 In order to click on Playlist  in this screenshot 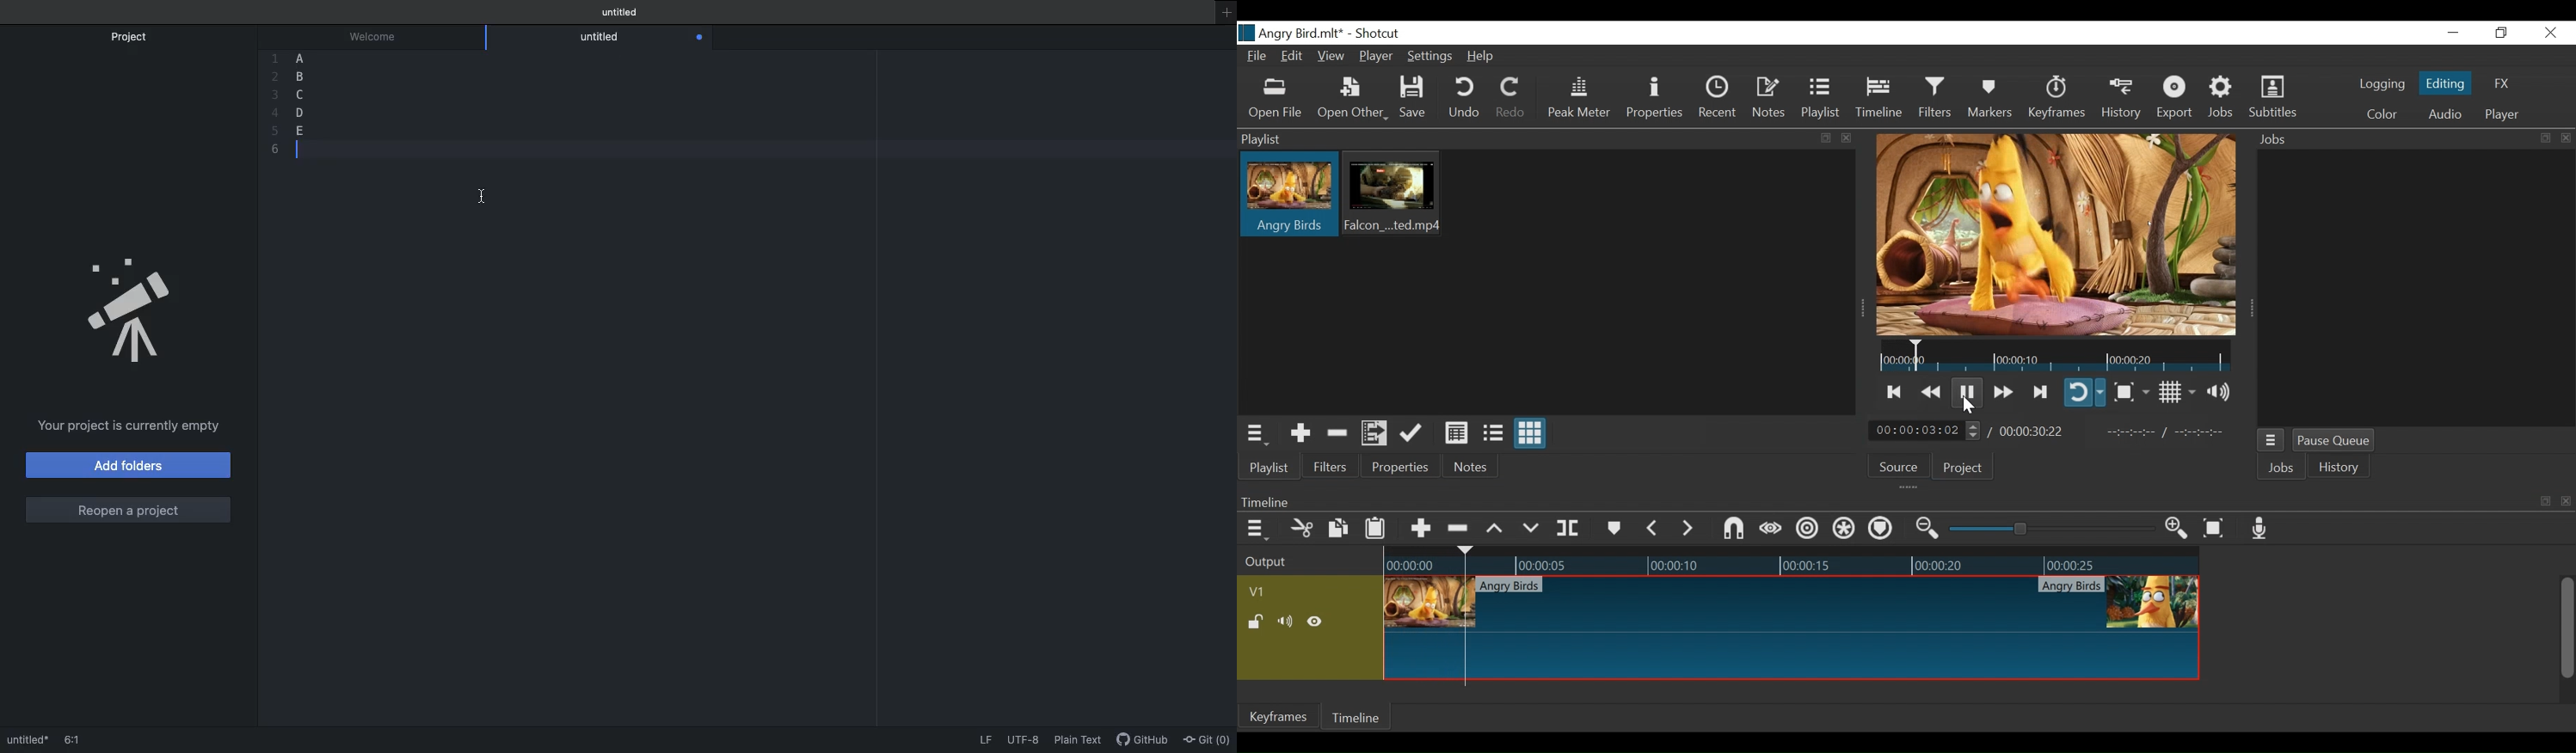, I will do `click(1268, 467)`.